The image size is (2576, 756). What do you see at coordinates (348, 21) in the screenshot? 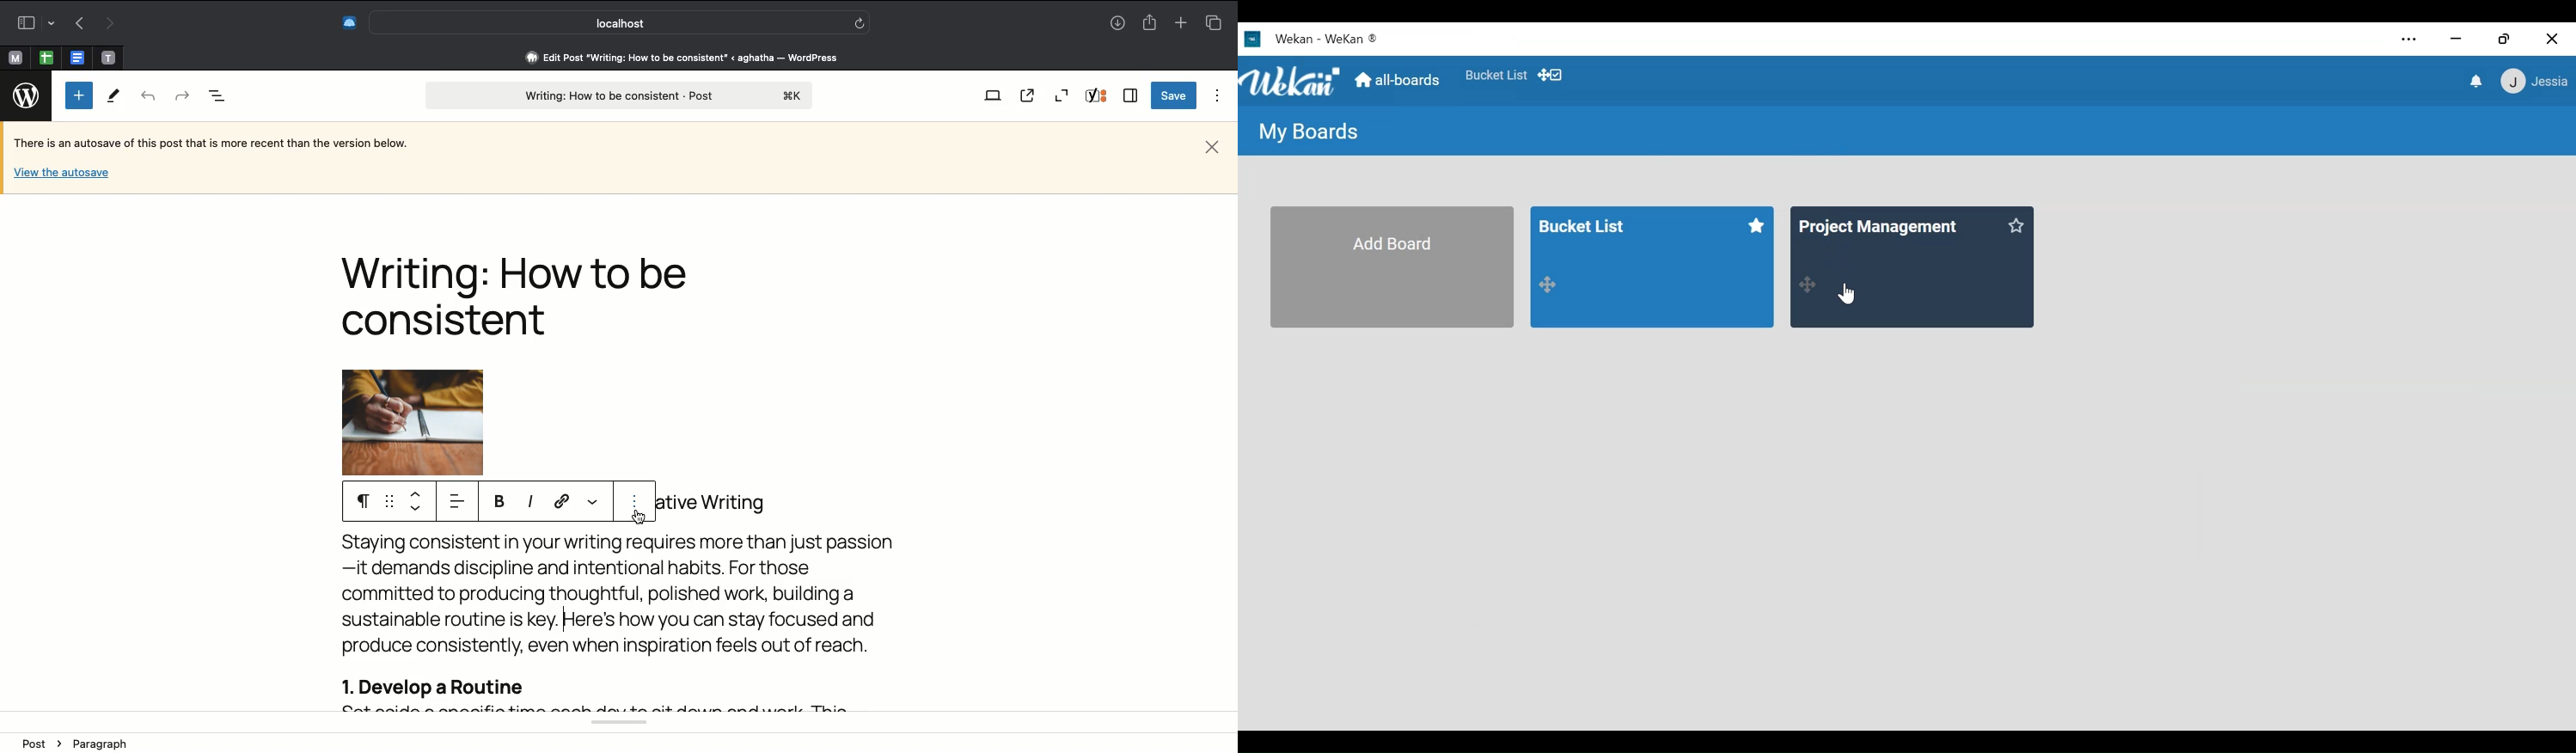
I see `Extensions` at bounding box center [348, 21].